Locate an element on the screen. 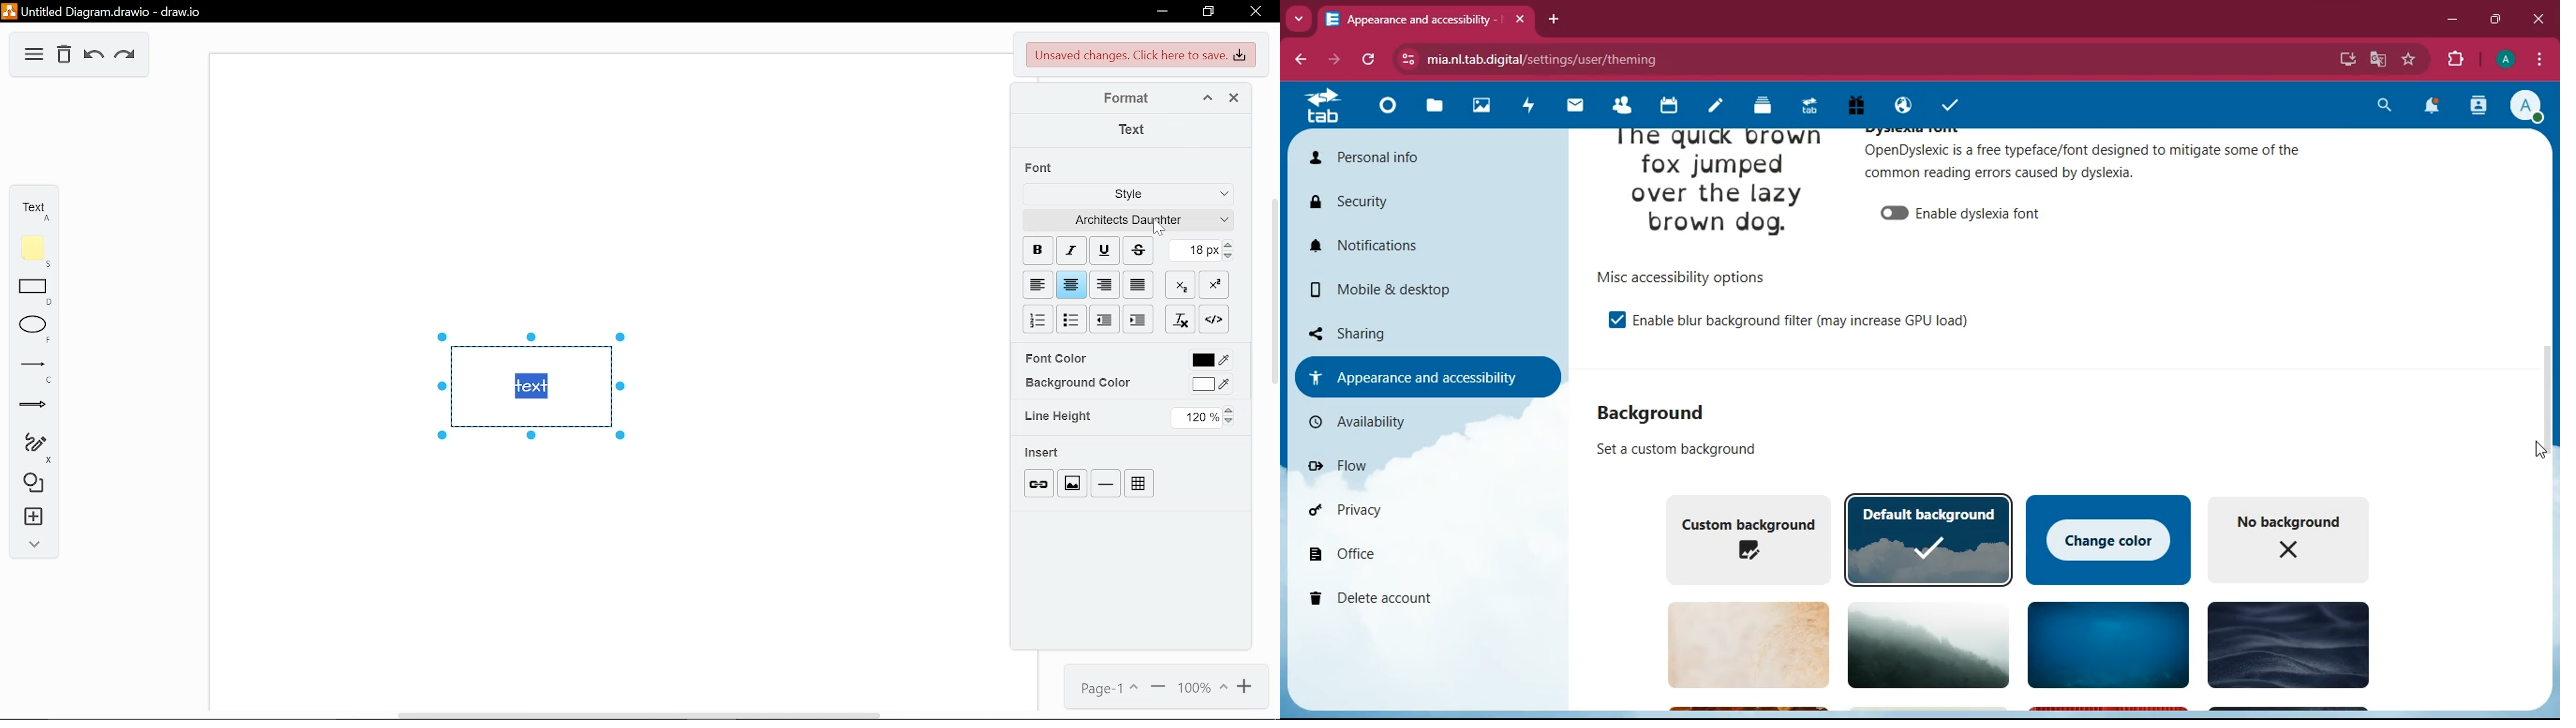 The image size is (2576, 728). italic is located at coordinates (1071, 250).